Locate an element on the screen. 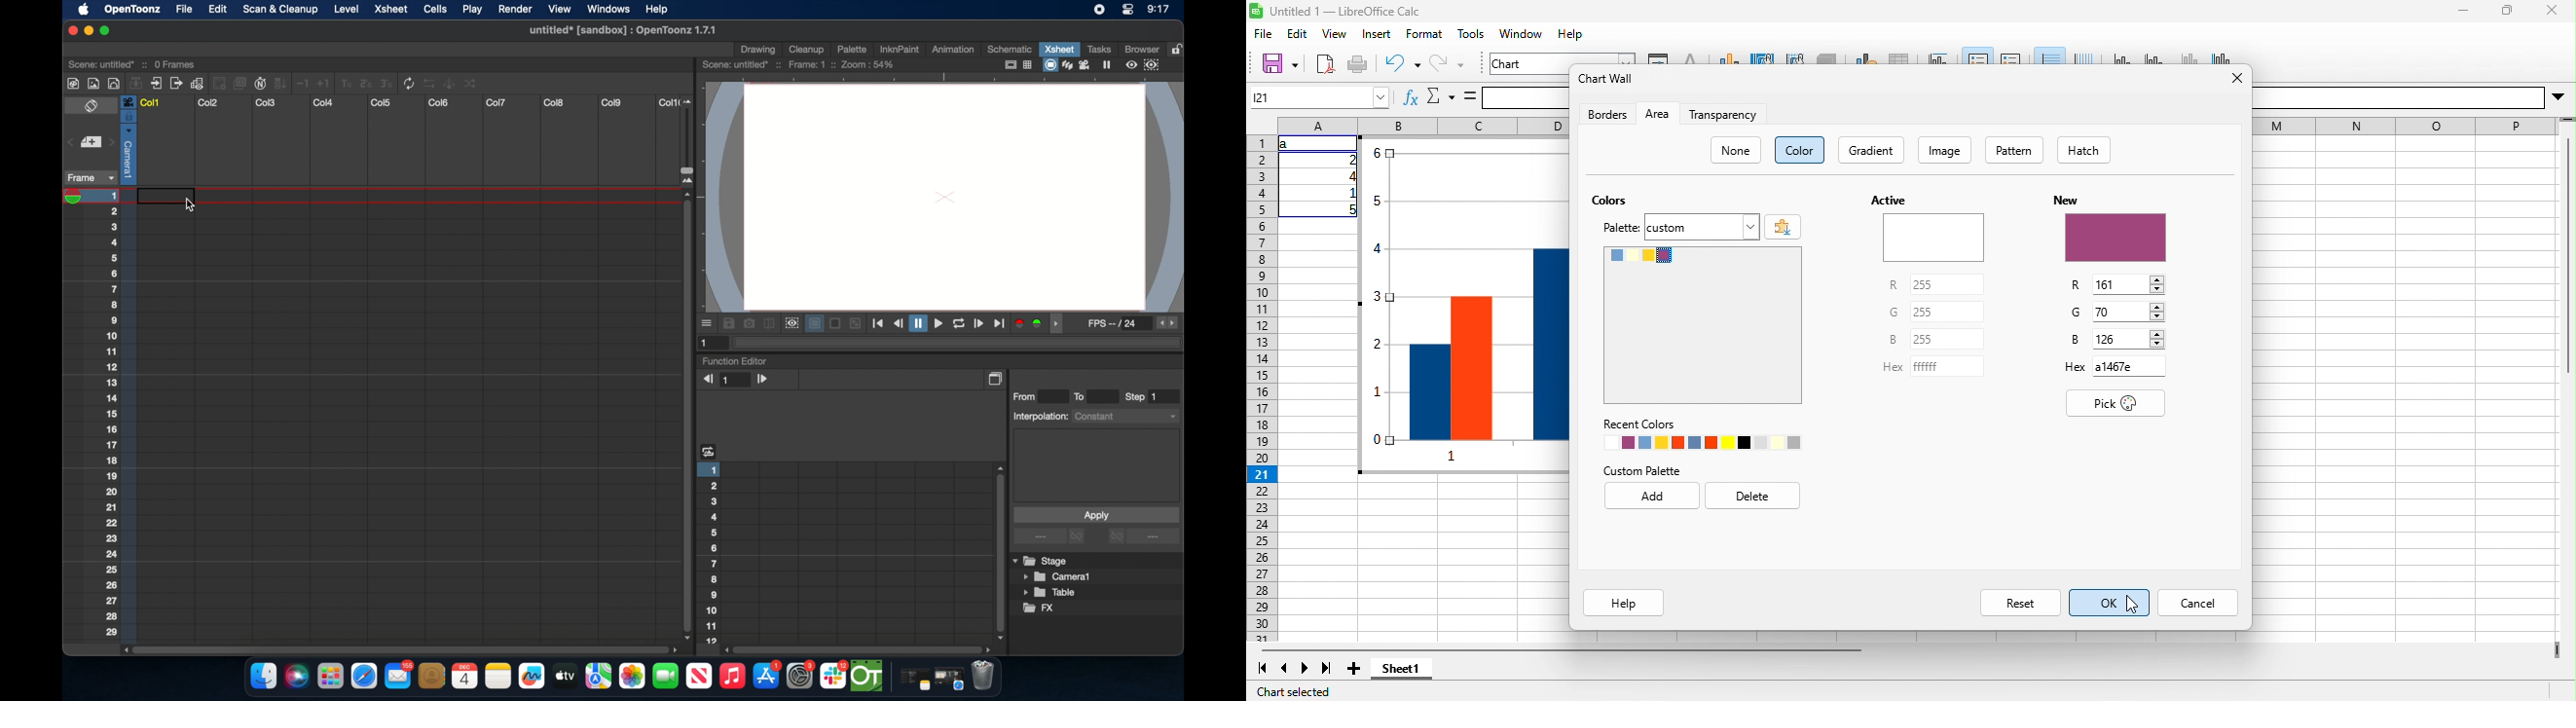  first sheet is located at coordinates (1263, 668).